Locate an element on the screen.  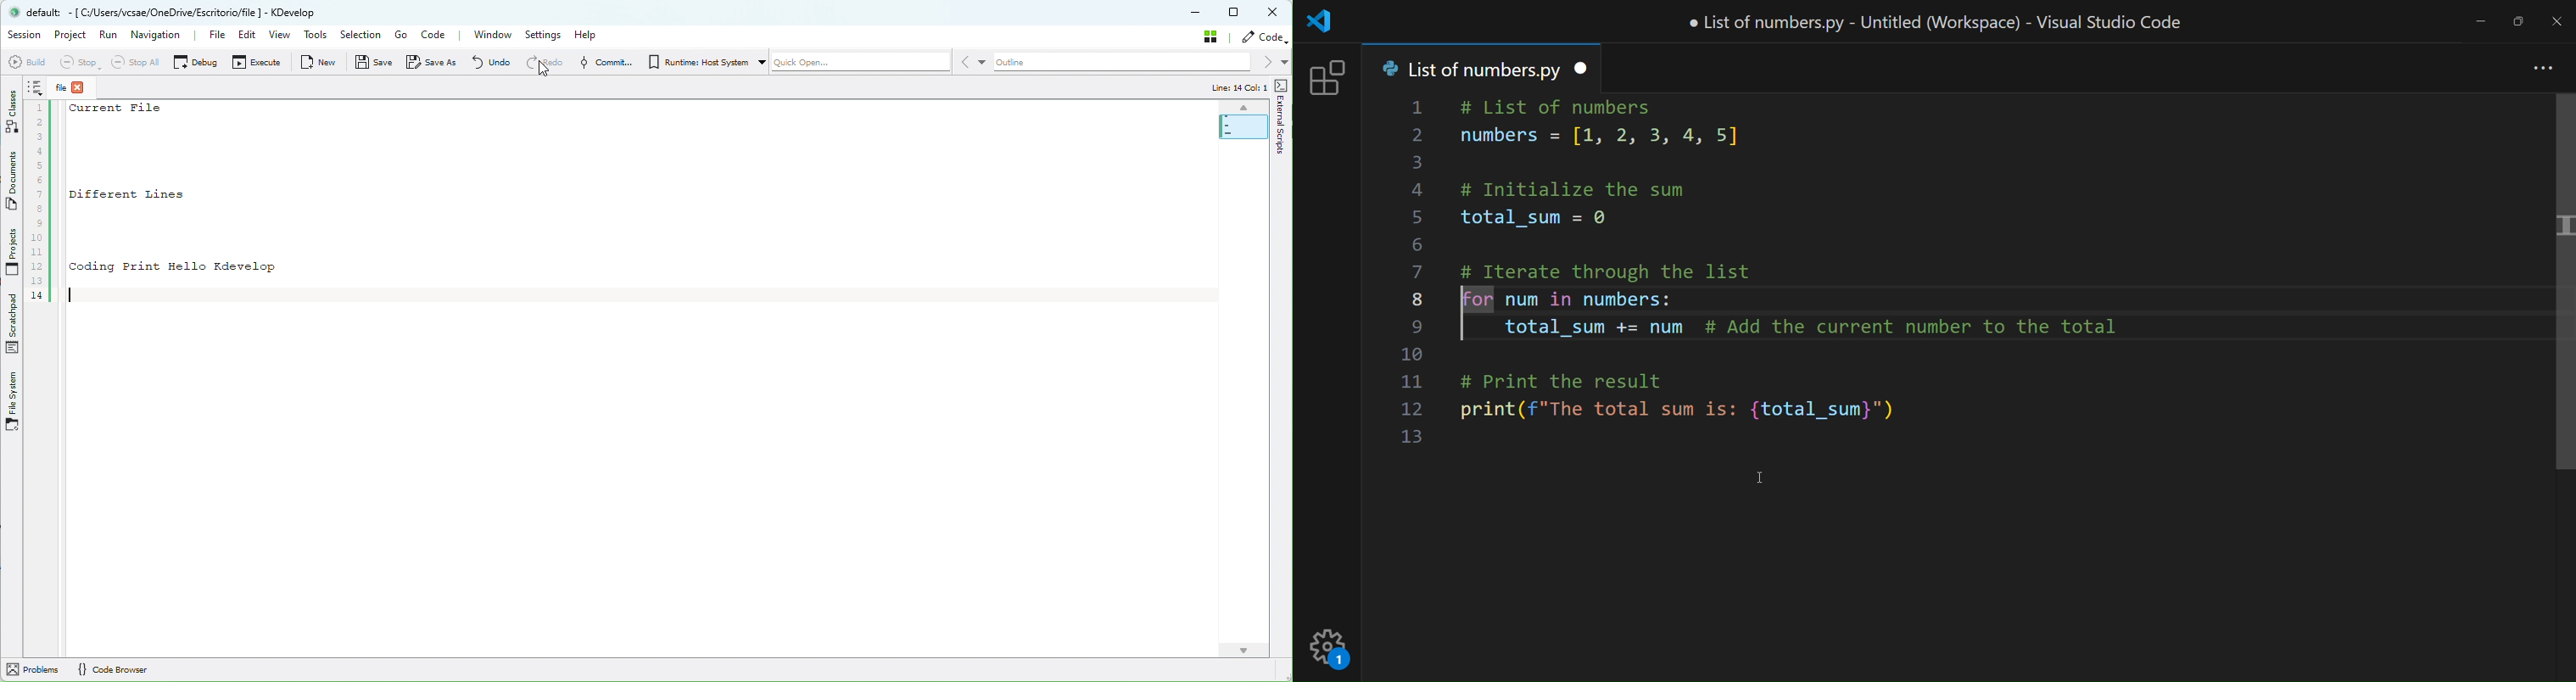
tab name is located at coordinates (1470, 68).